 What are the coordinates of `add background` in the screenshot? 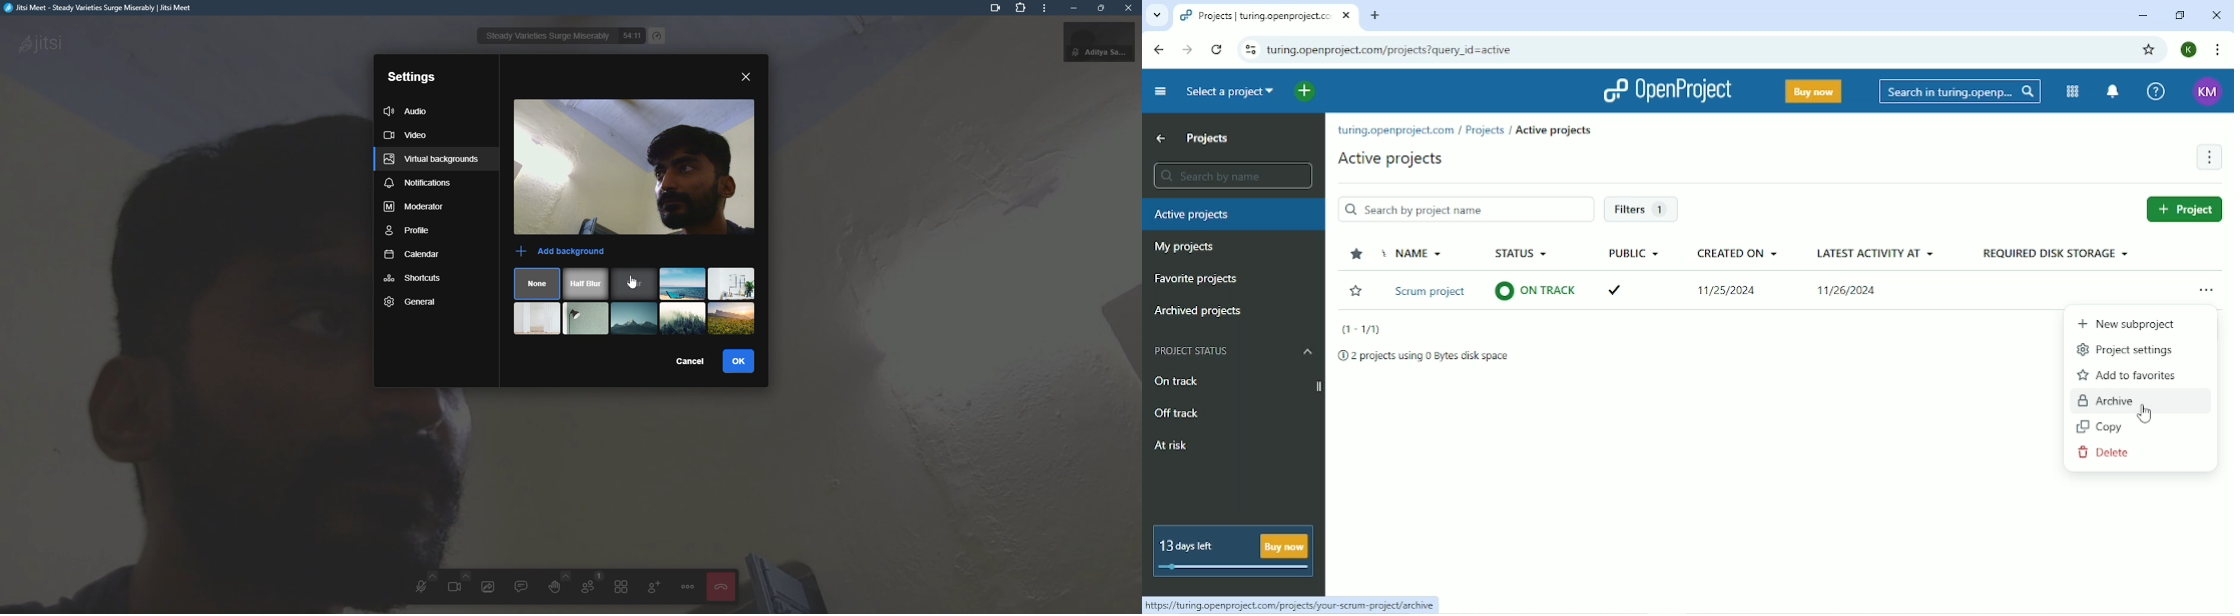 It's located at (563, 252).